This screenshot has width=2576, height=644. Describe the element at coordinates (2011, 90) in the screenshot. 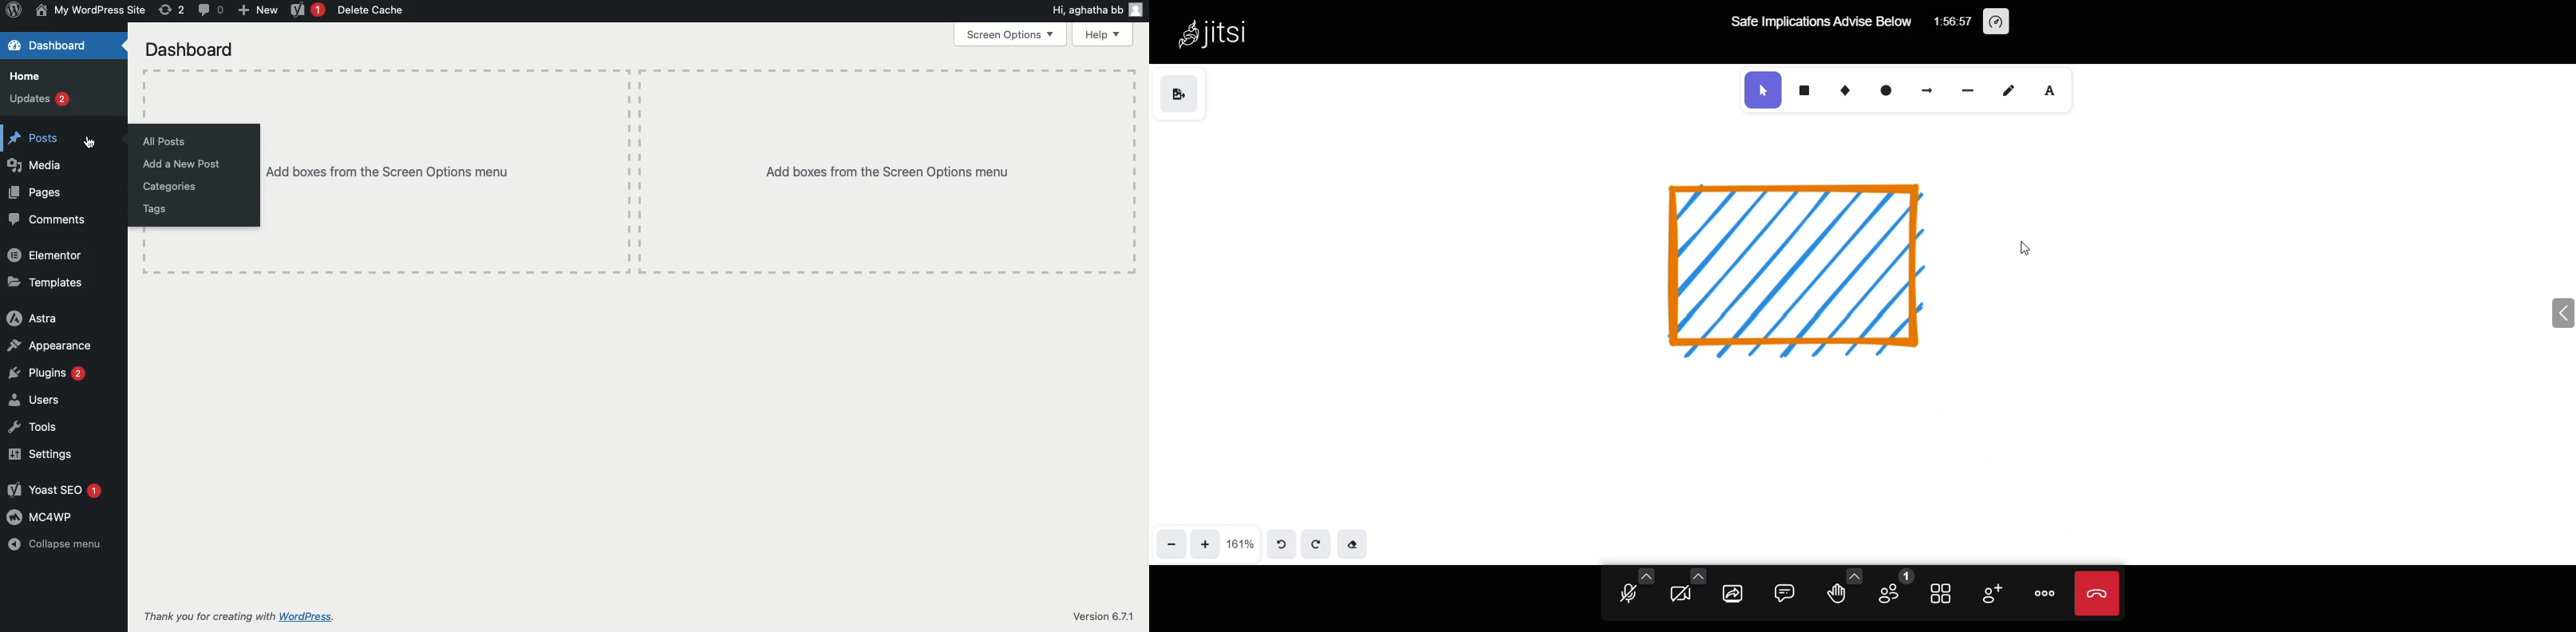

I see `draw` at that location.